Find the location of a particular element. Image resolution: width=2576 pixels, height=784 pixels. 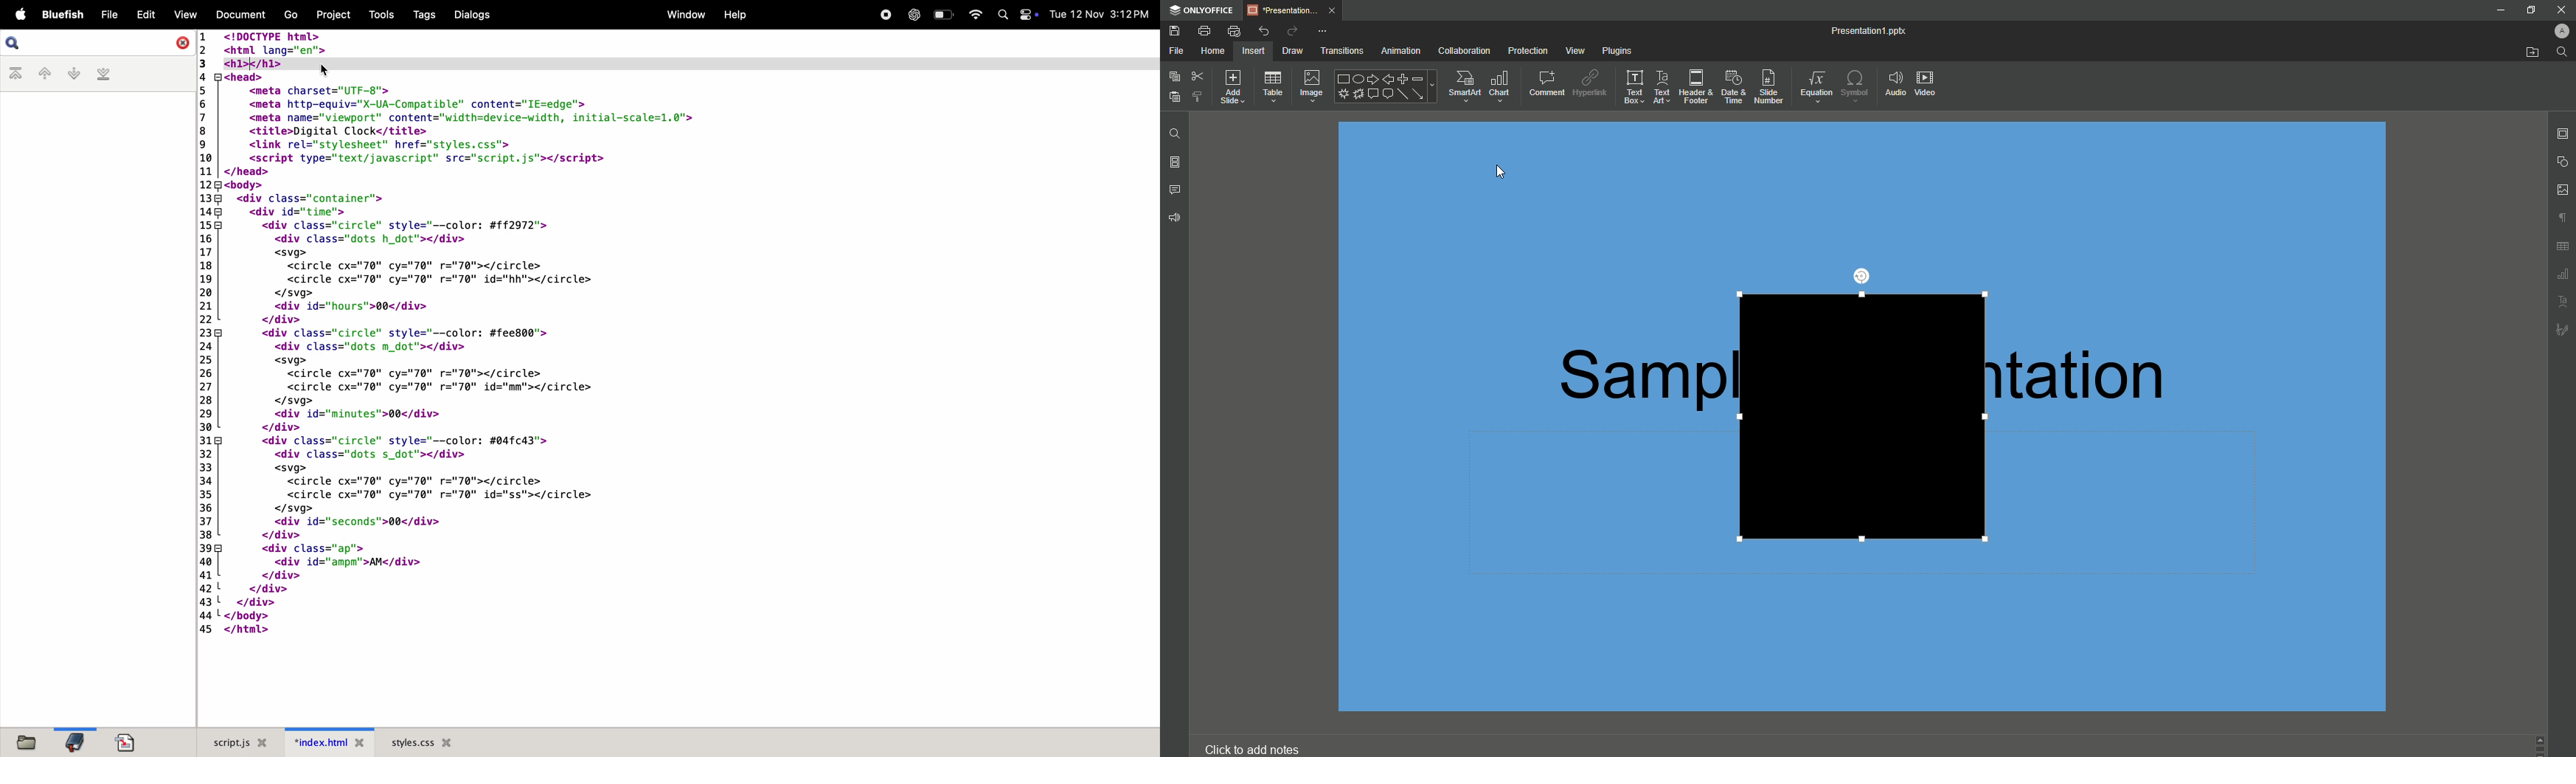

Cut is located at coordinates (1198, 75).